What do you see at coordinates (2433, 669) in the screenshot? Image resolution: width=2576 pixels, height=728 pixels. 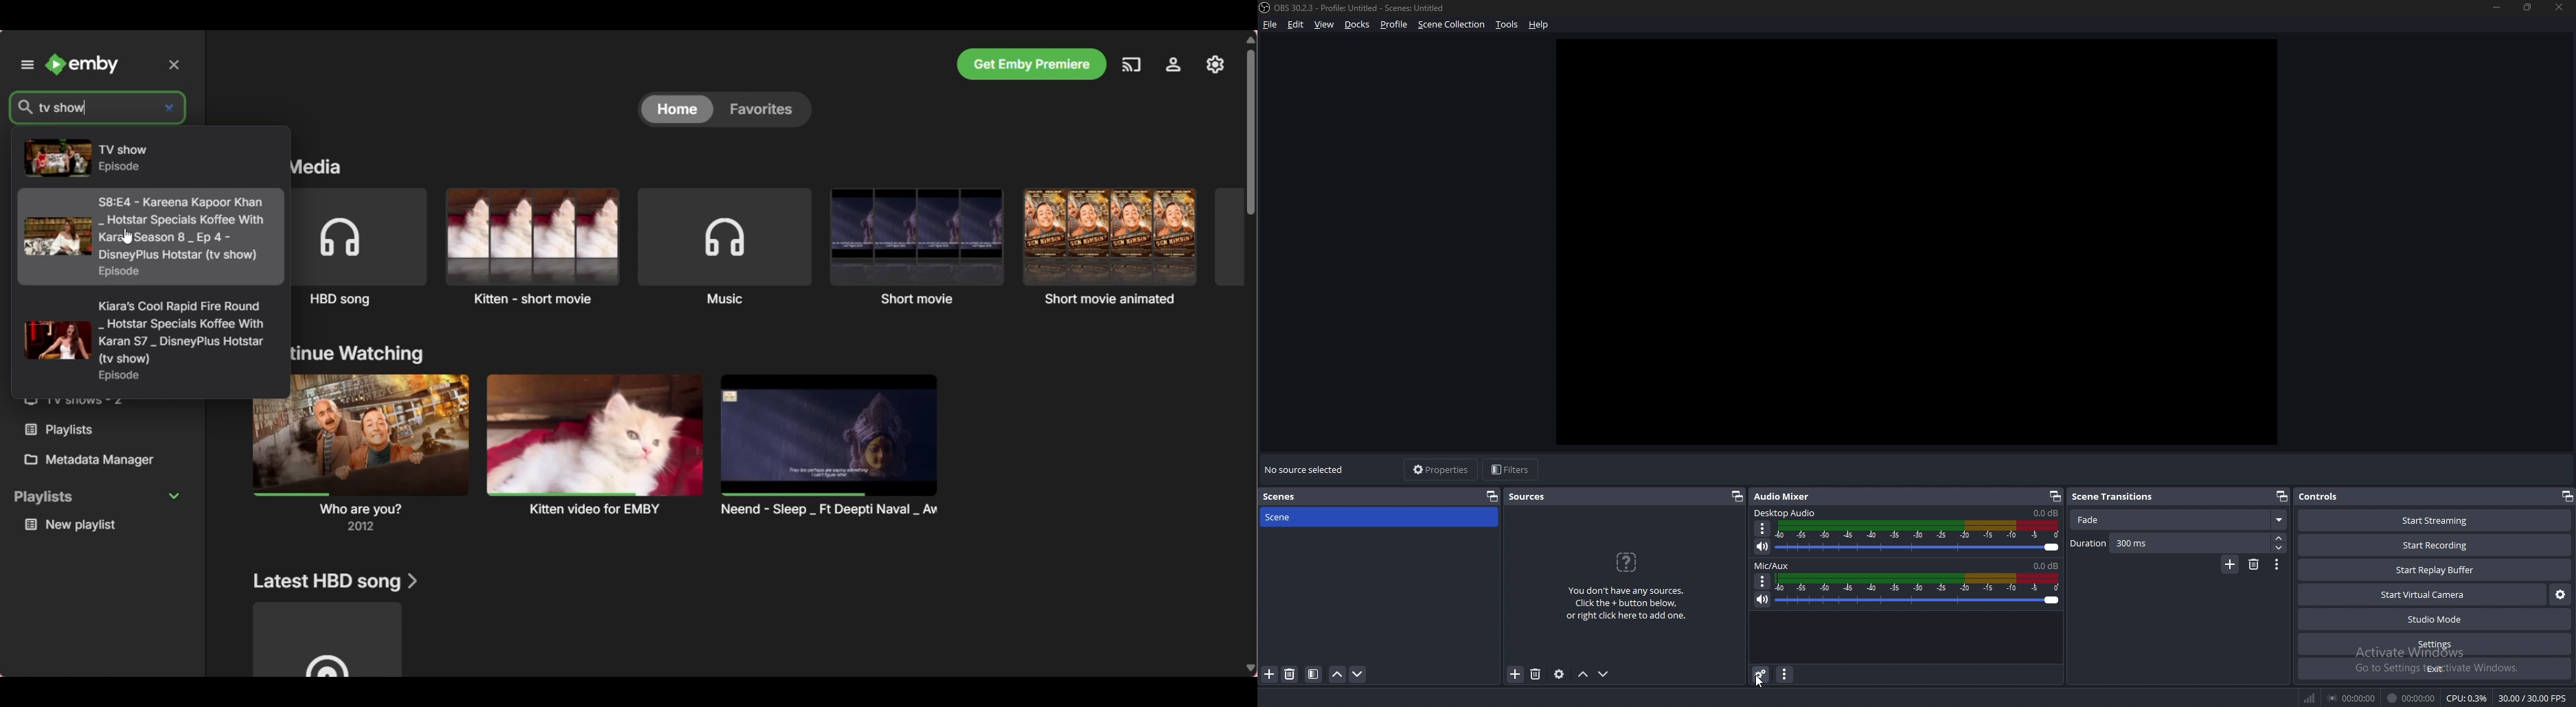 I see `exit` at bounding box center [2433, 669].